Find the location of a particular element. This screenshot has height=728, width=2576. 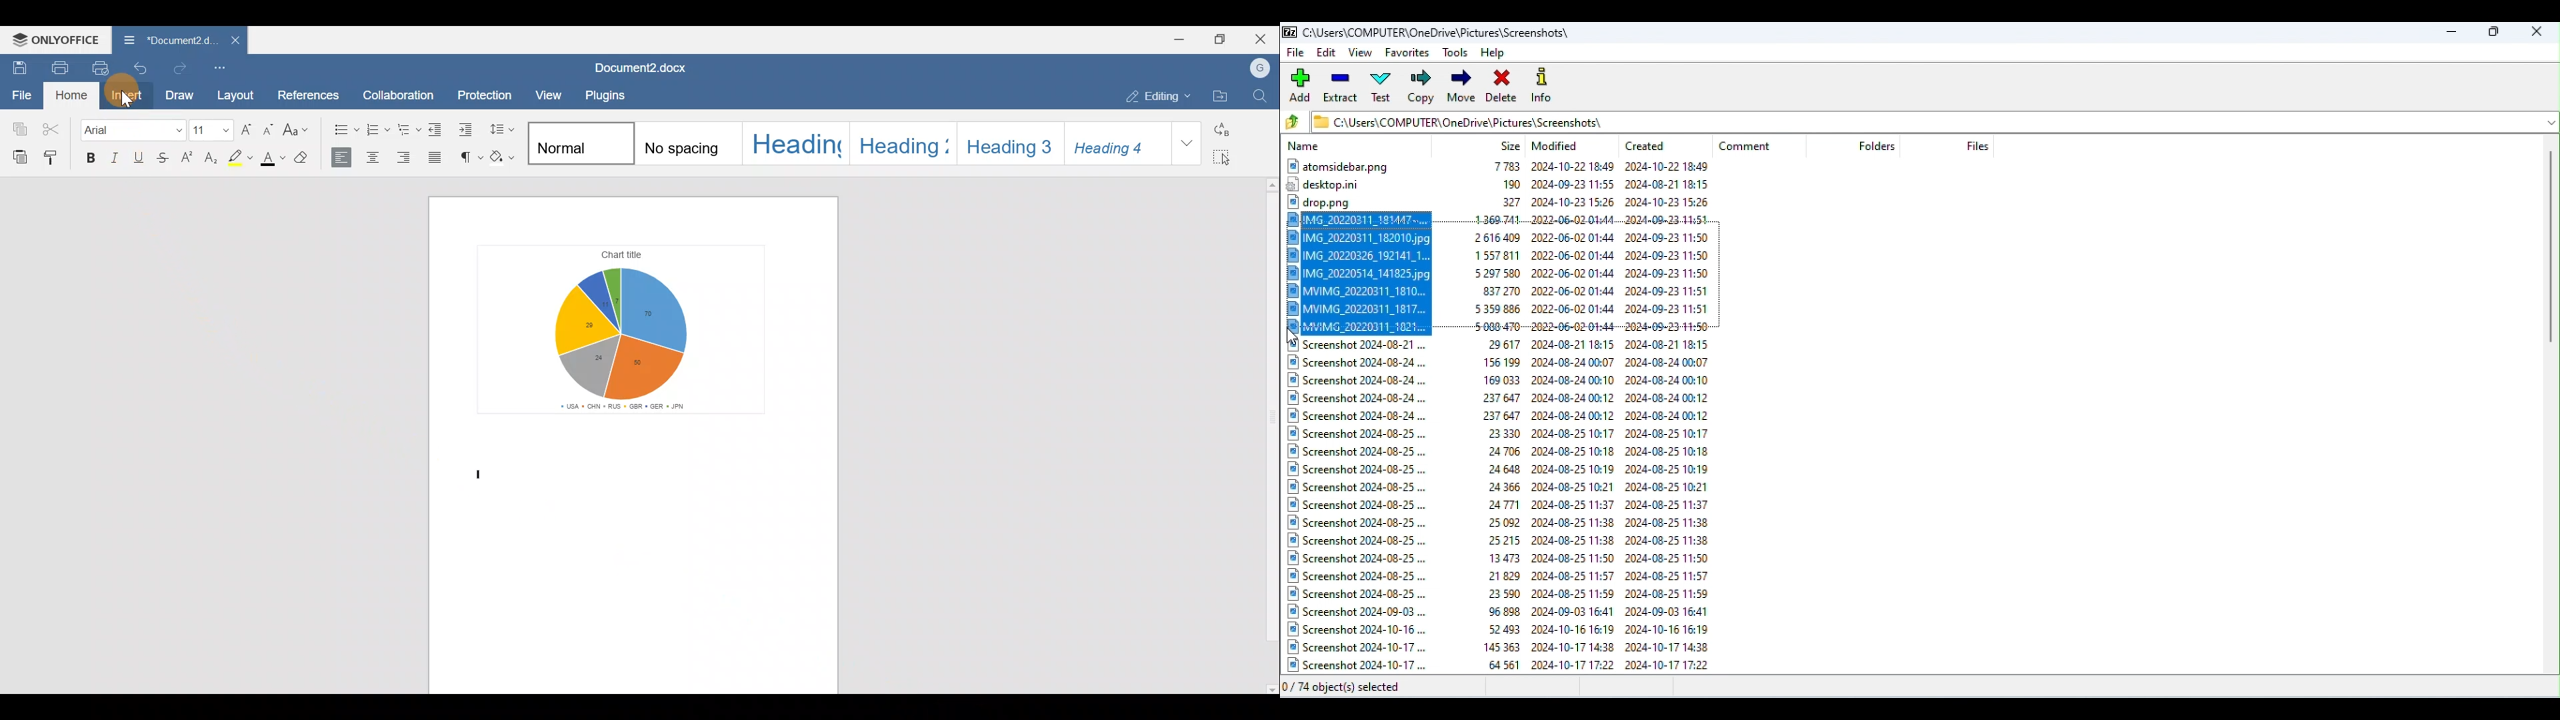

Increase font size is located at coordinates (249, 131).